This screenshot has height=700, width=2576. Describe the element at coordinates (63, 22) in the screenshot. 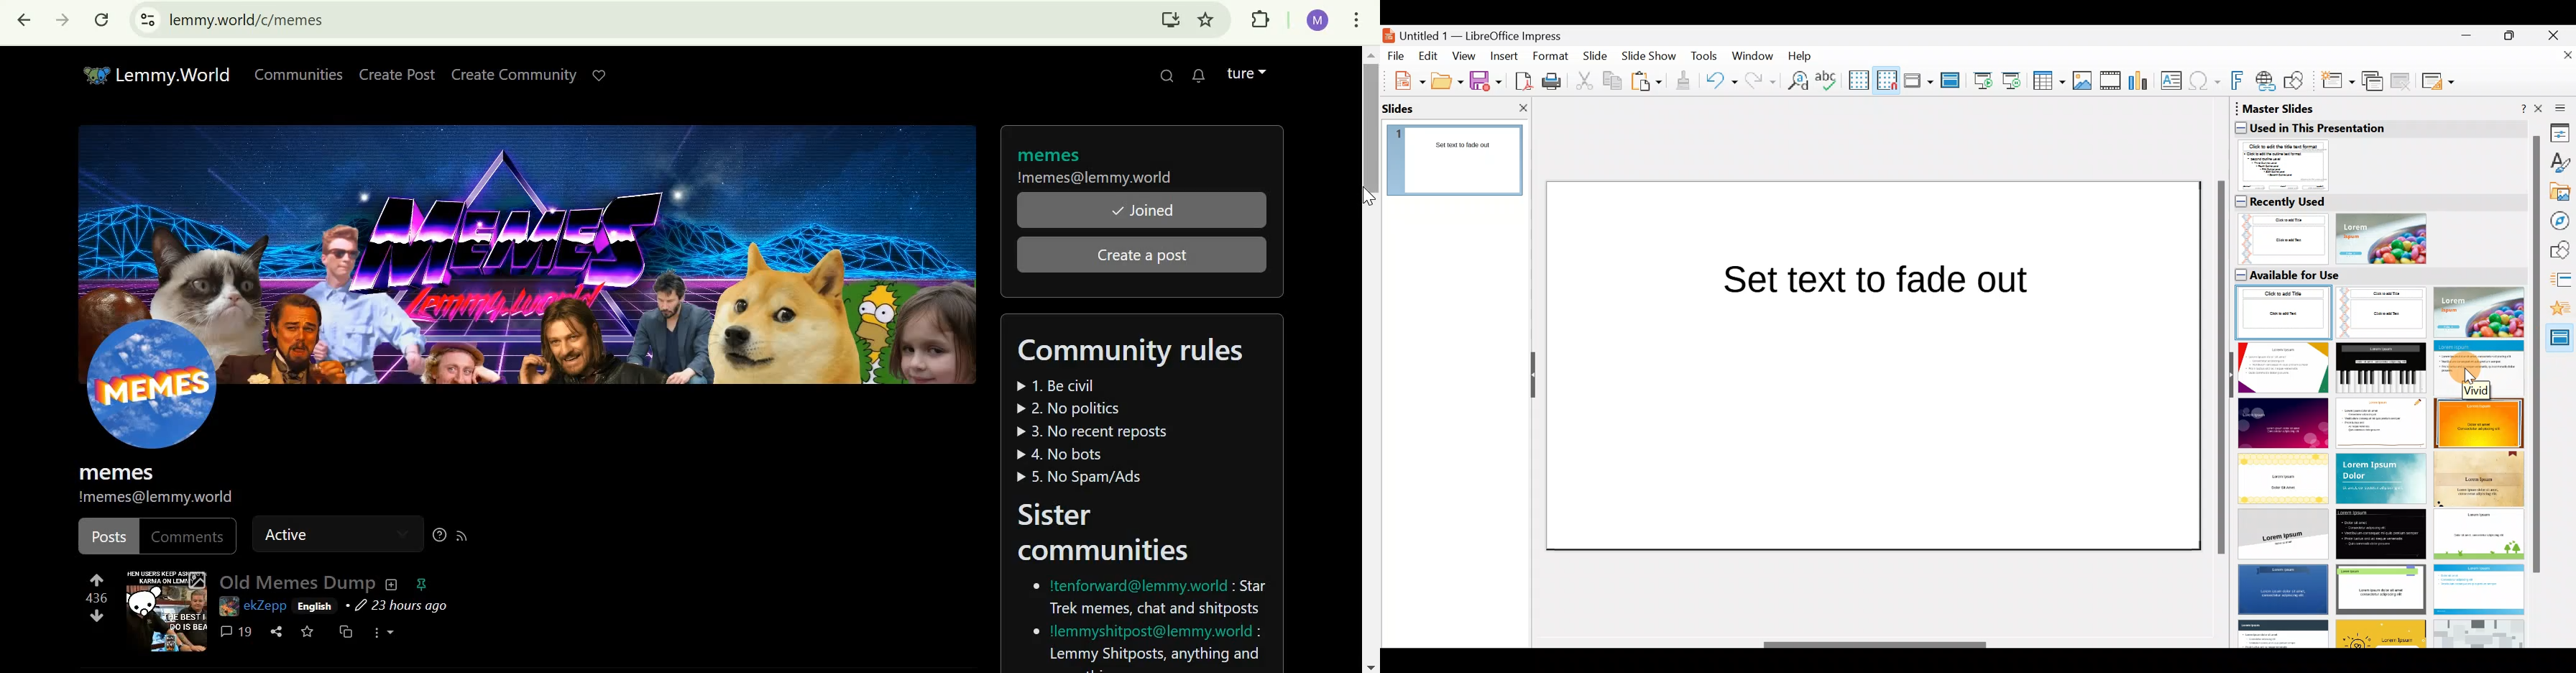

I see `Click to go forward, hold to see history` at that location.